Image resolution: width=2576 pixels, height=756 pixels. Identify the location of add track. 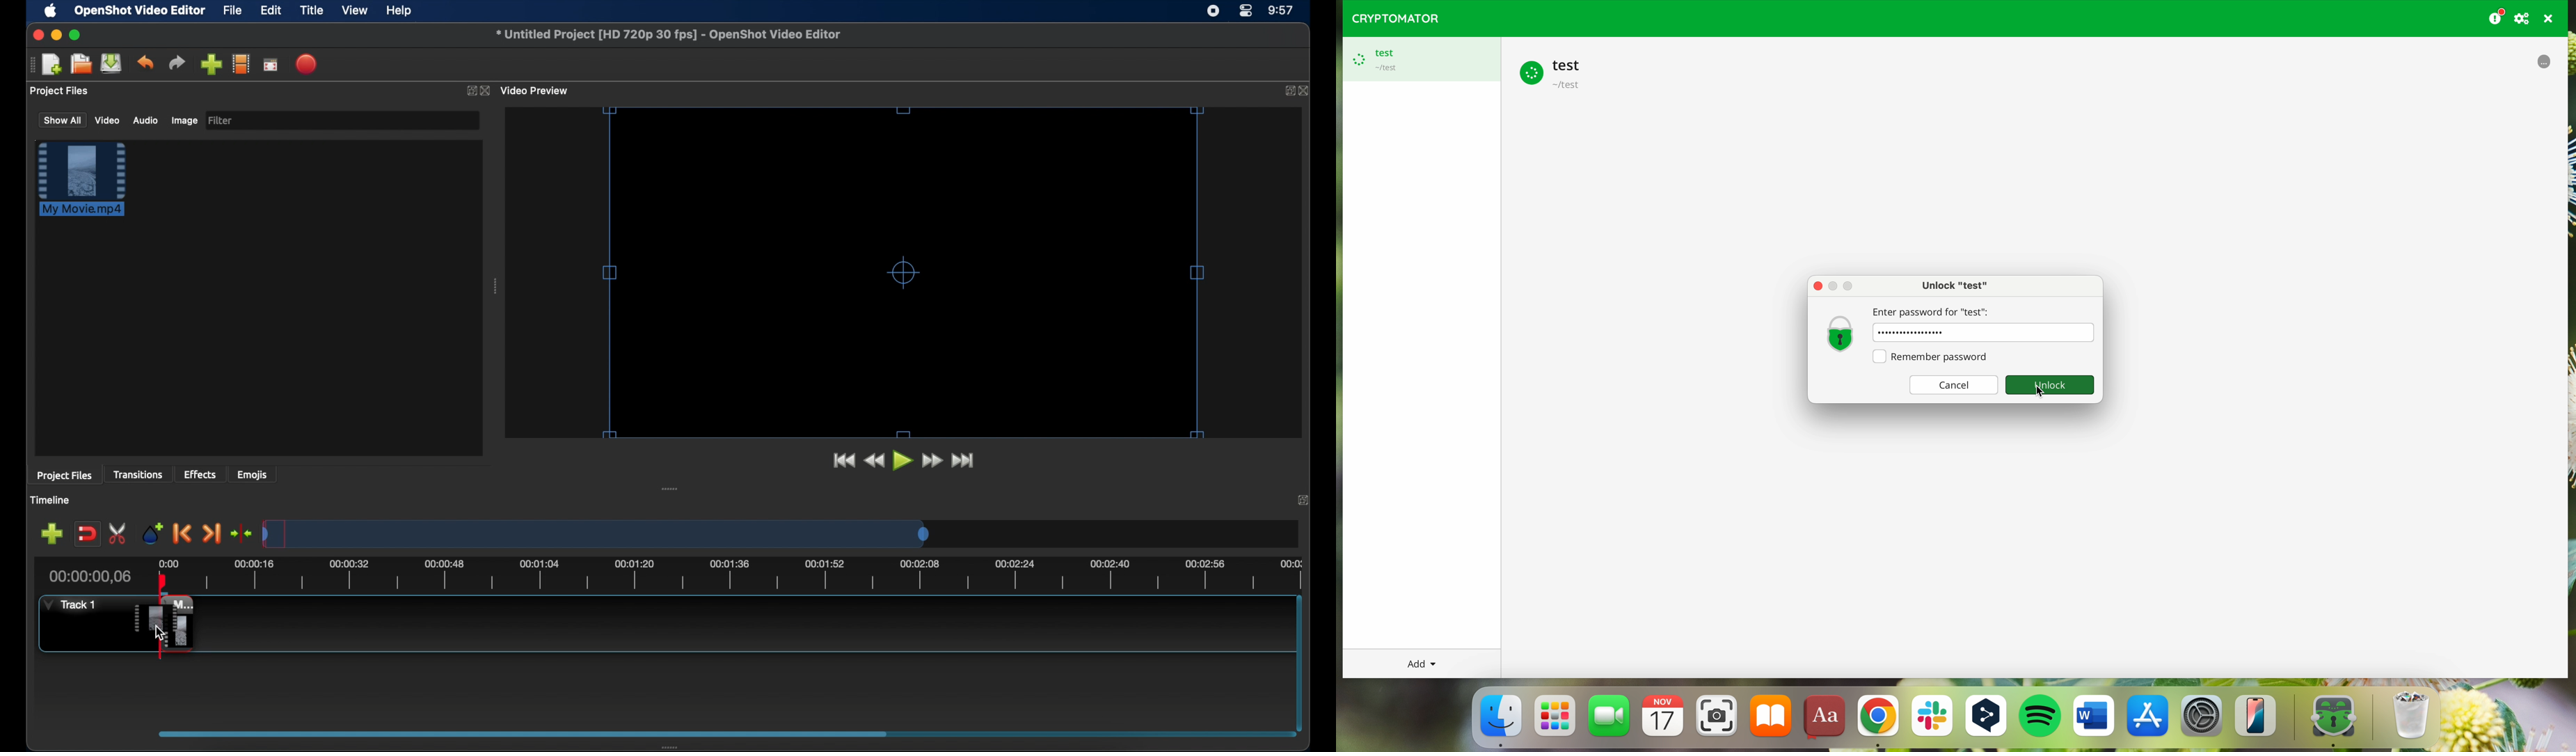
(51, 534).